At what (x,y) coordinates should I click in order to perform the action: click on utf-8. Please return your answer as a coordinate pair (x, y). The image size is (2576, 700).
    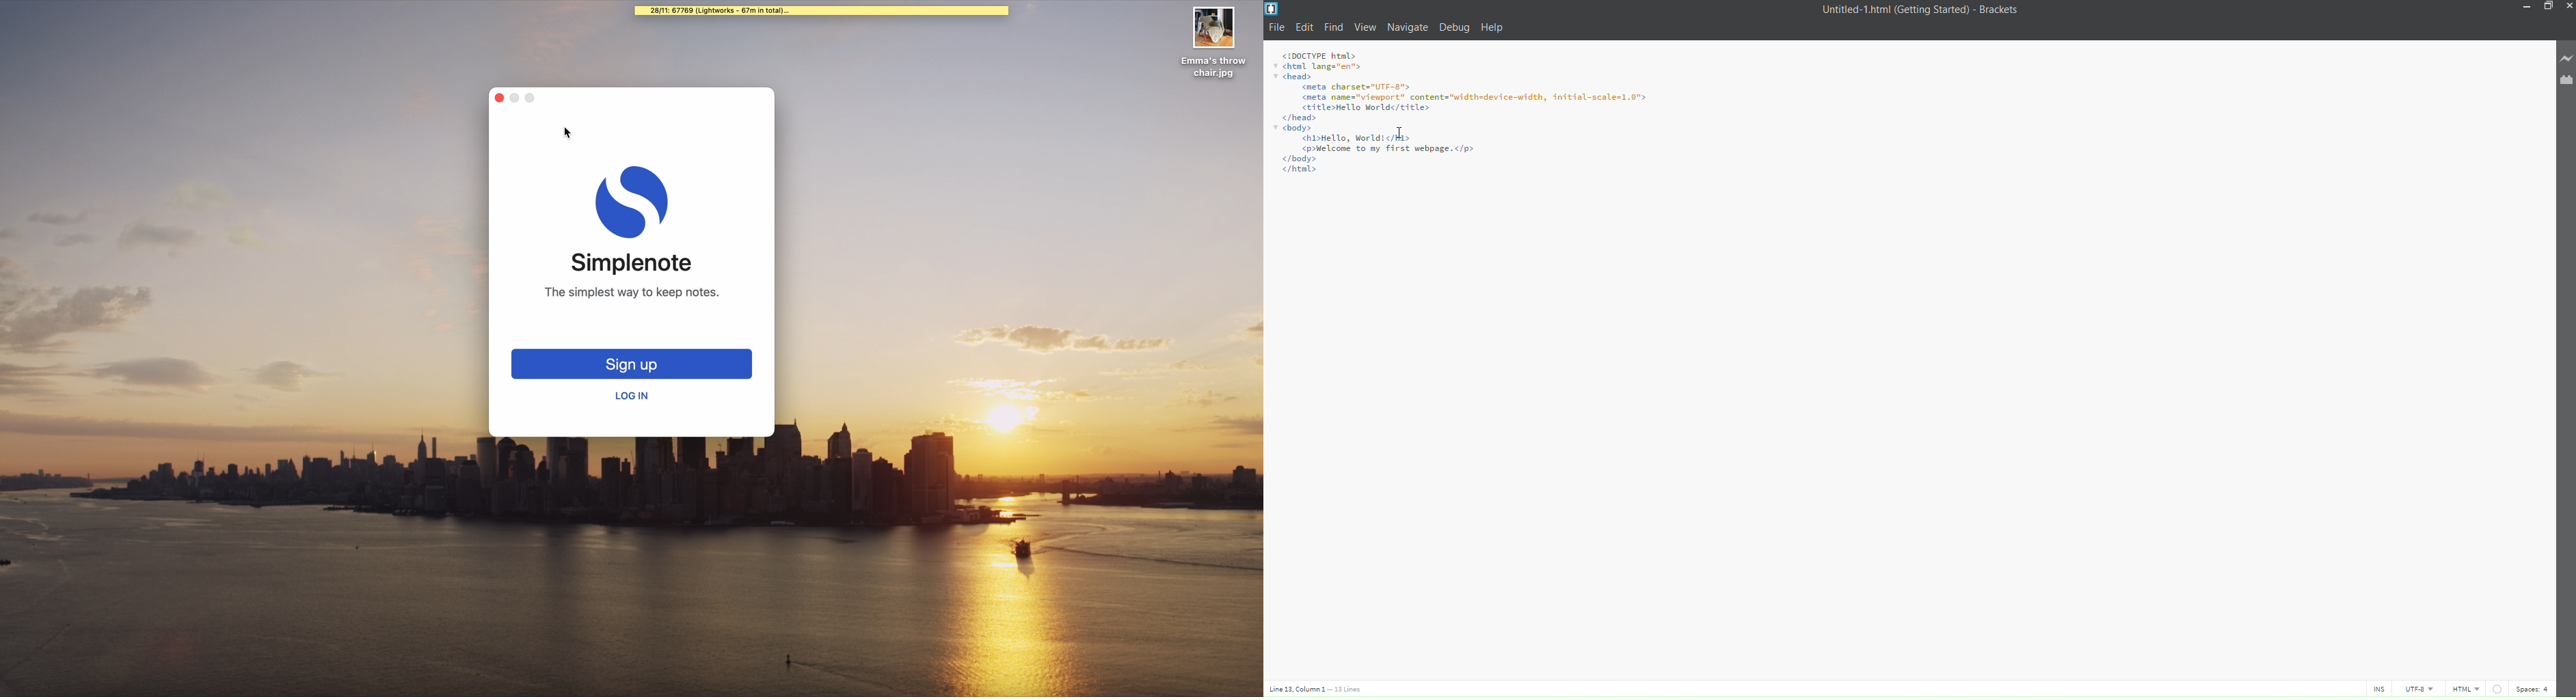
    Looking at the image, I should click on (2419, 689).